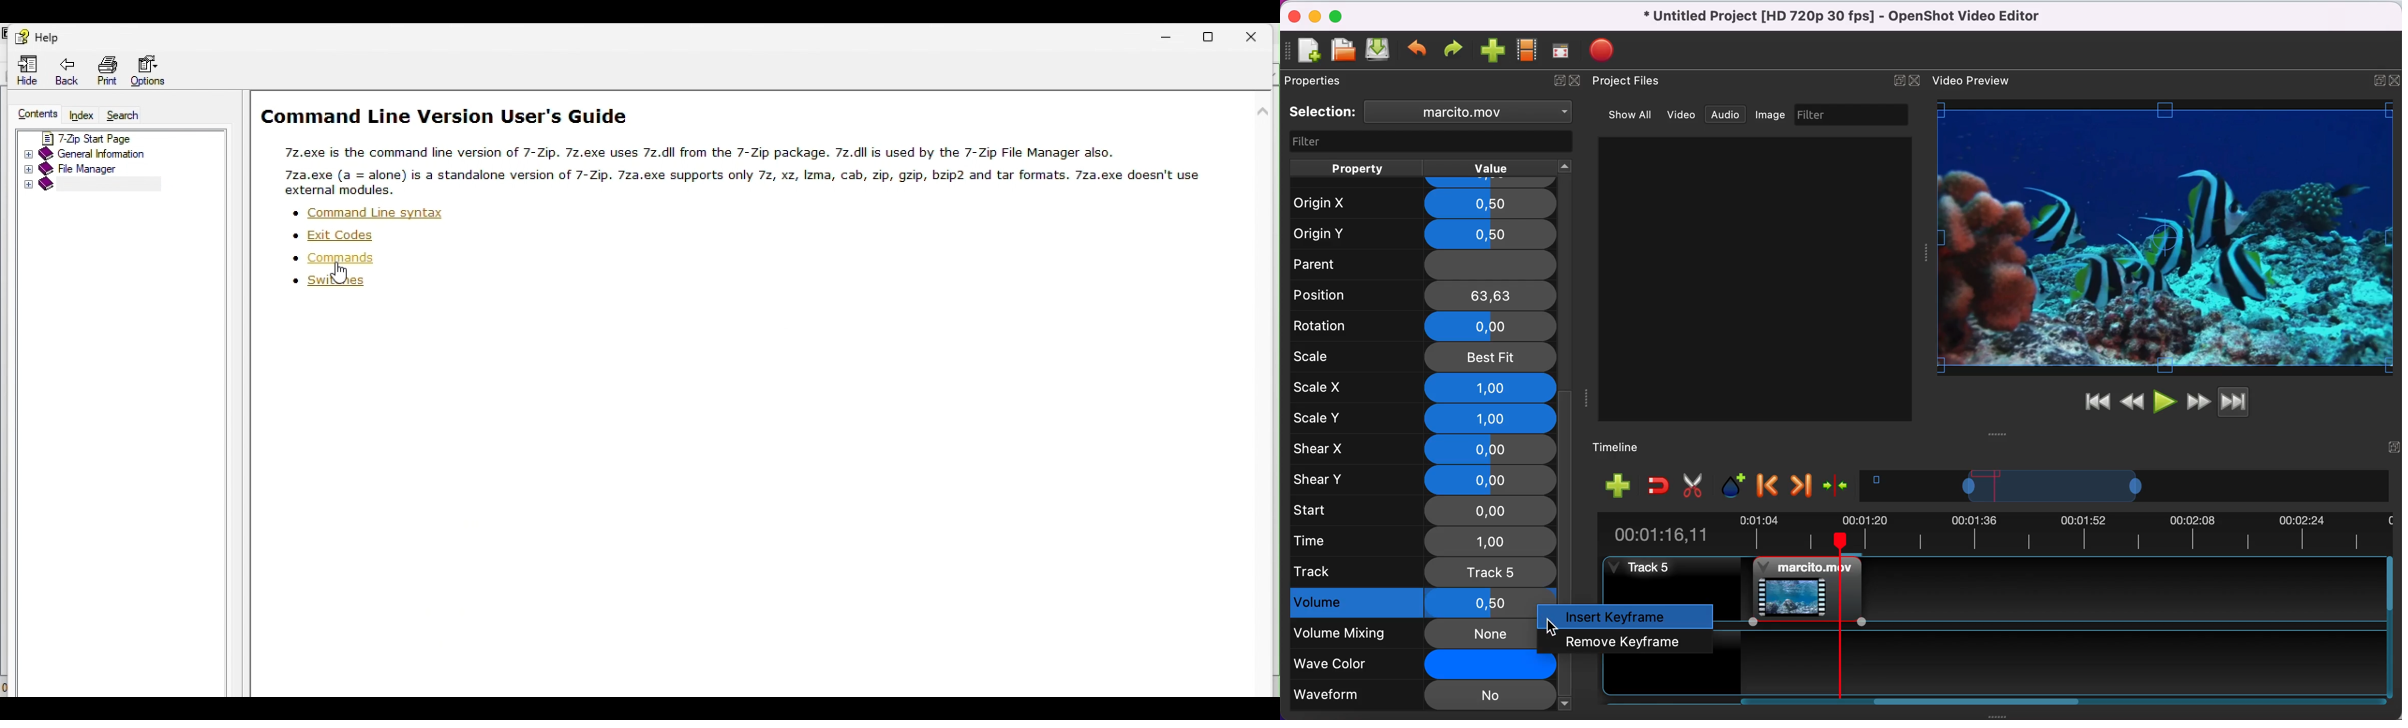 This screenshot has width=2408, height=728. I want to click on add marker, so click(1734, 485).